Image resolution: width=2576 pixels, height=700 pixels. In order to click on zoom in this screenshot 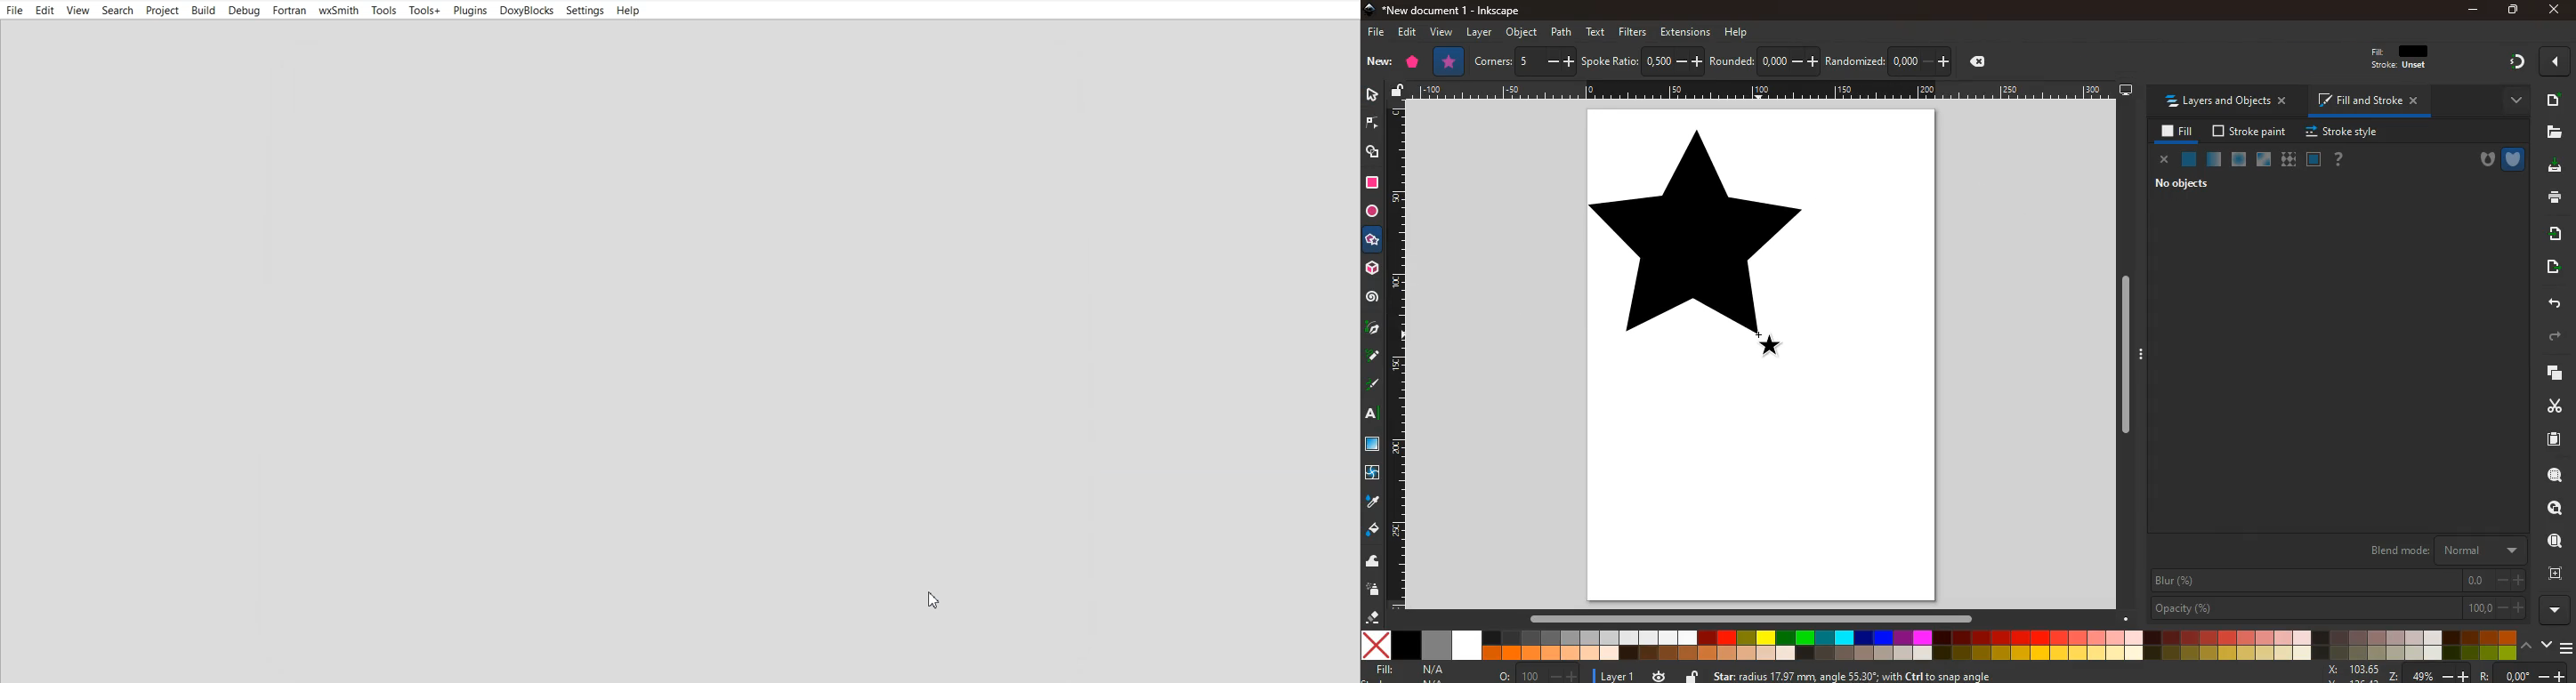, I will do `click(2441, 674)`.